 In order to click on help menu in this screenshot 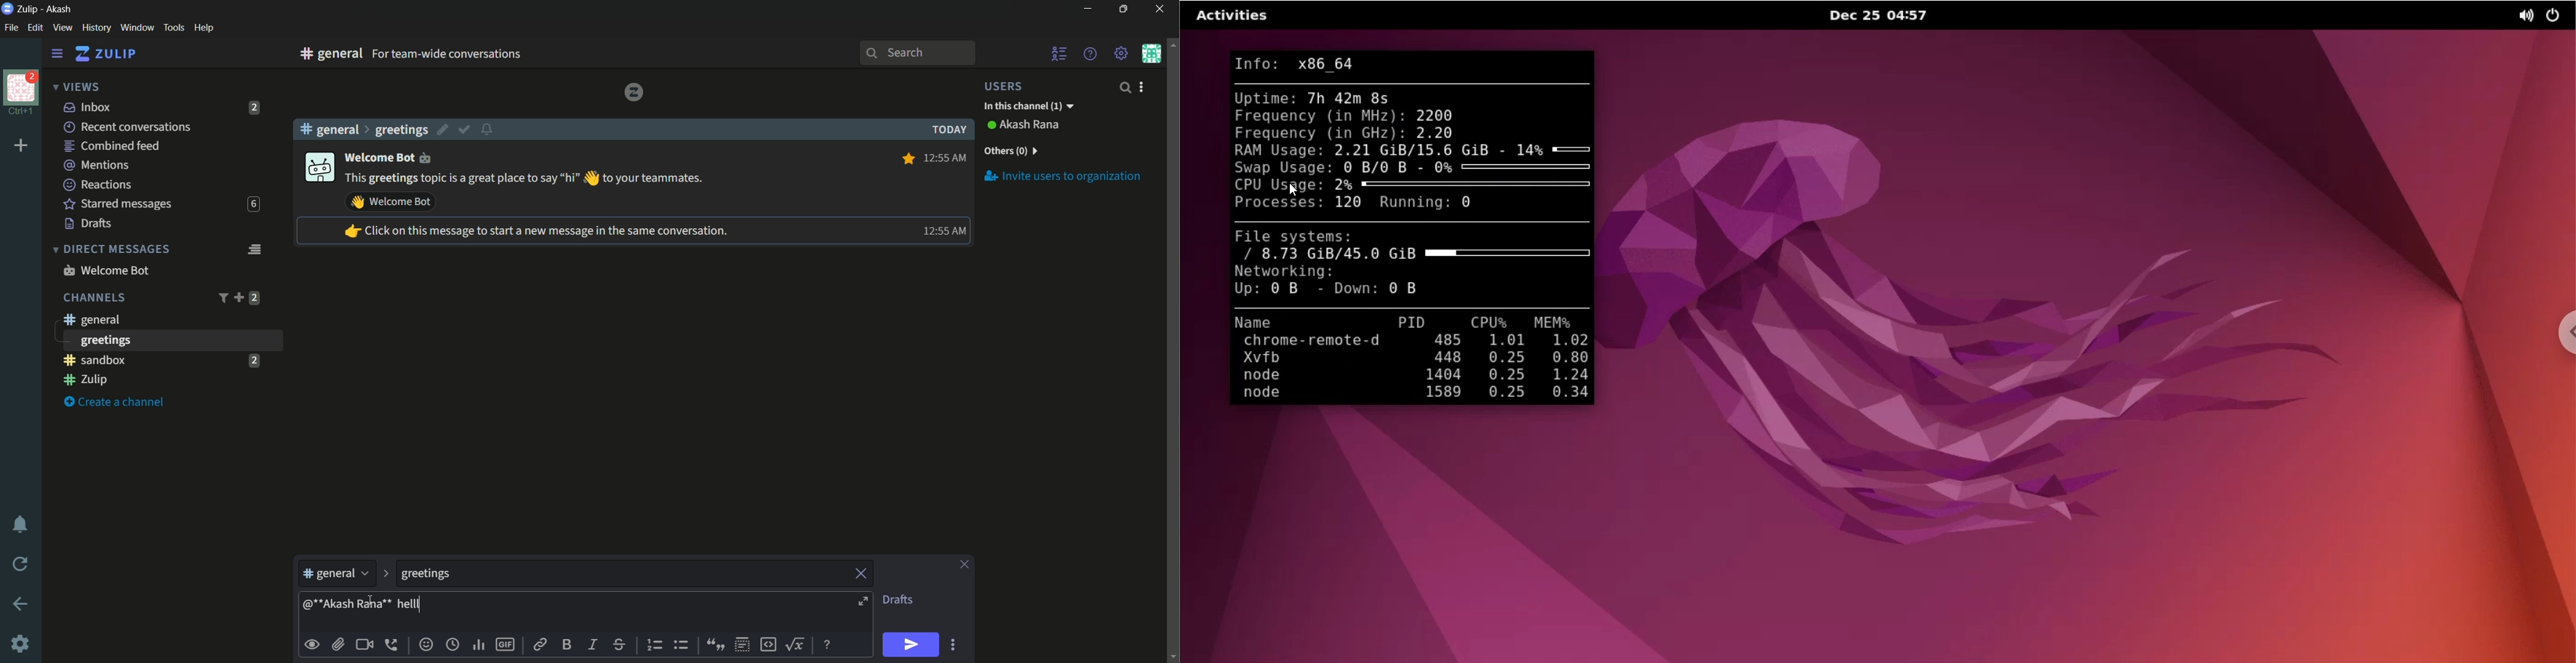, I will do `click(203, 28)`.